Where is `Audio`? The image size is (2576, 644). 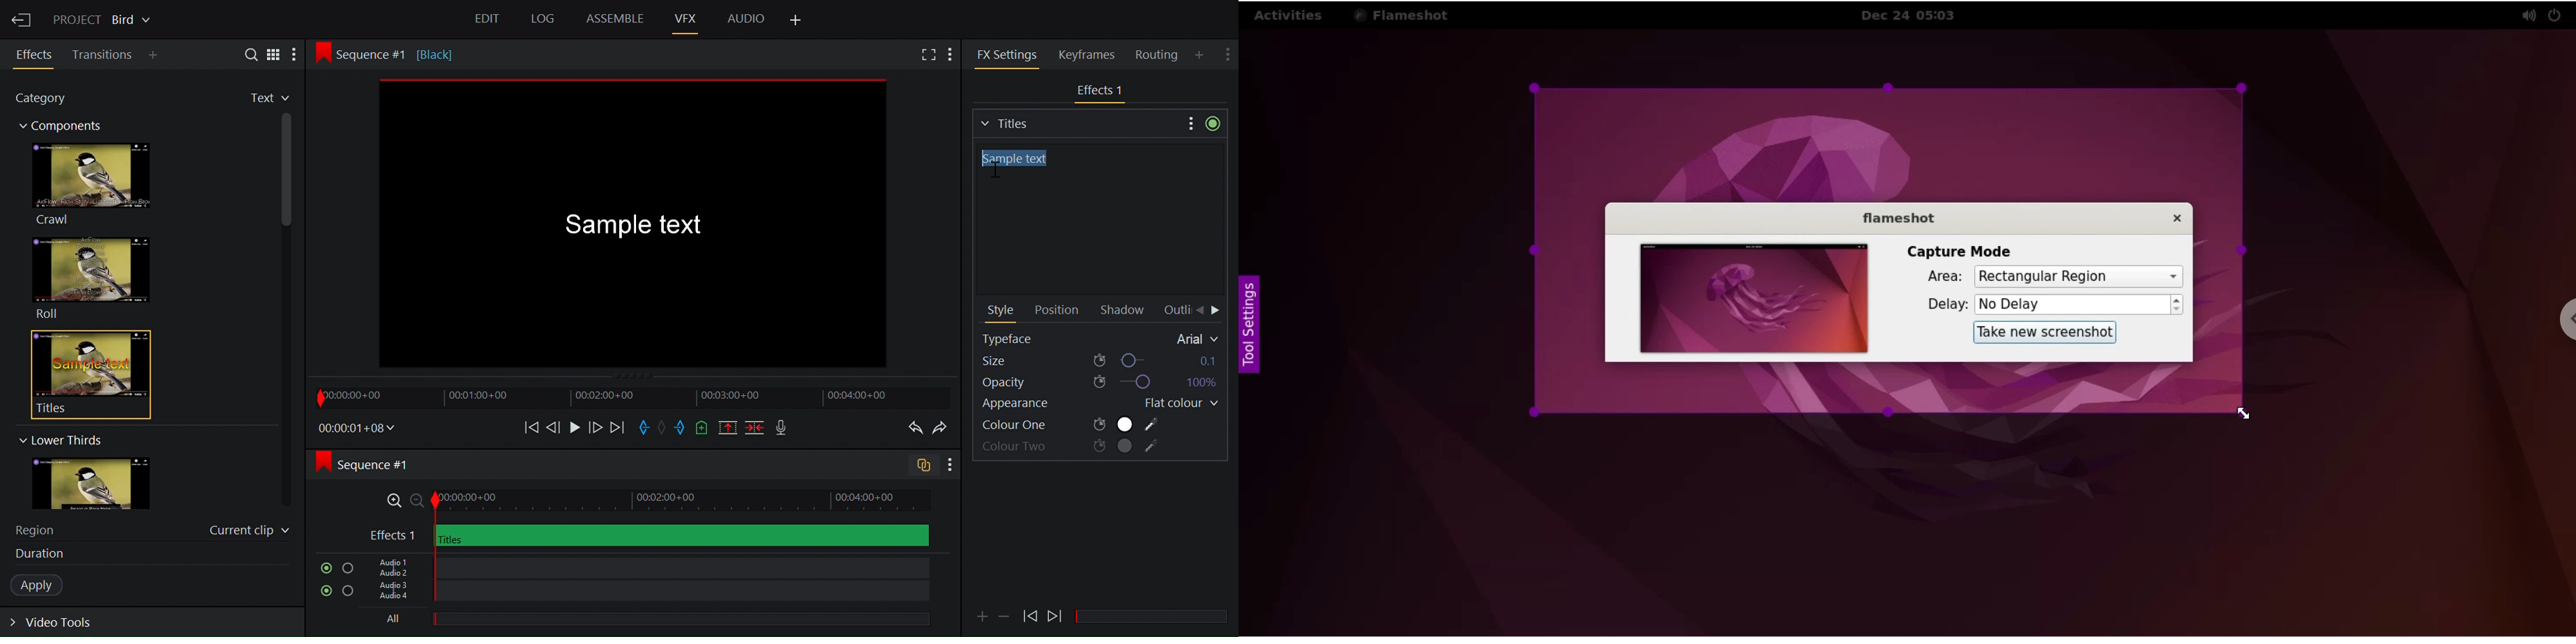 Audio is located at coordinates (746, 17).